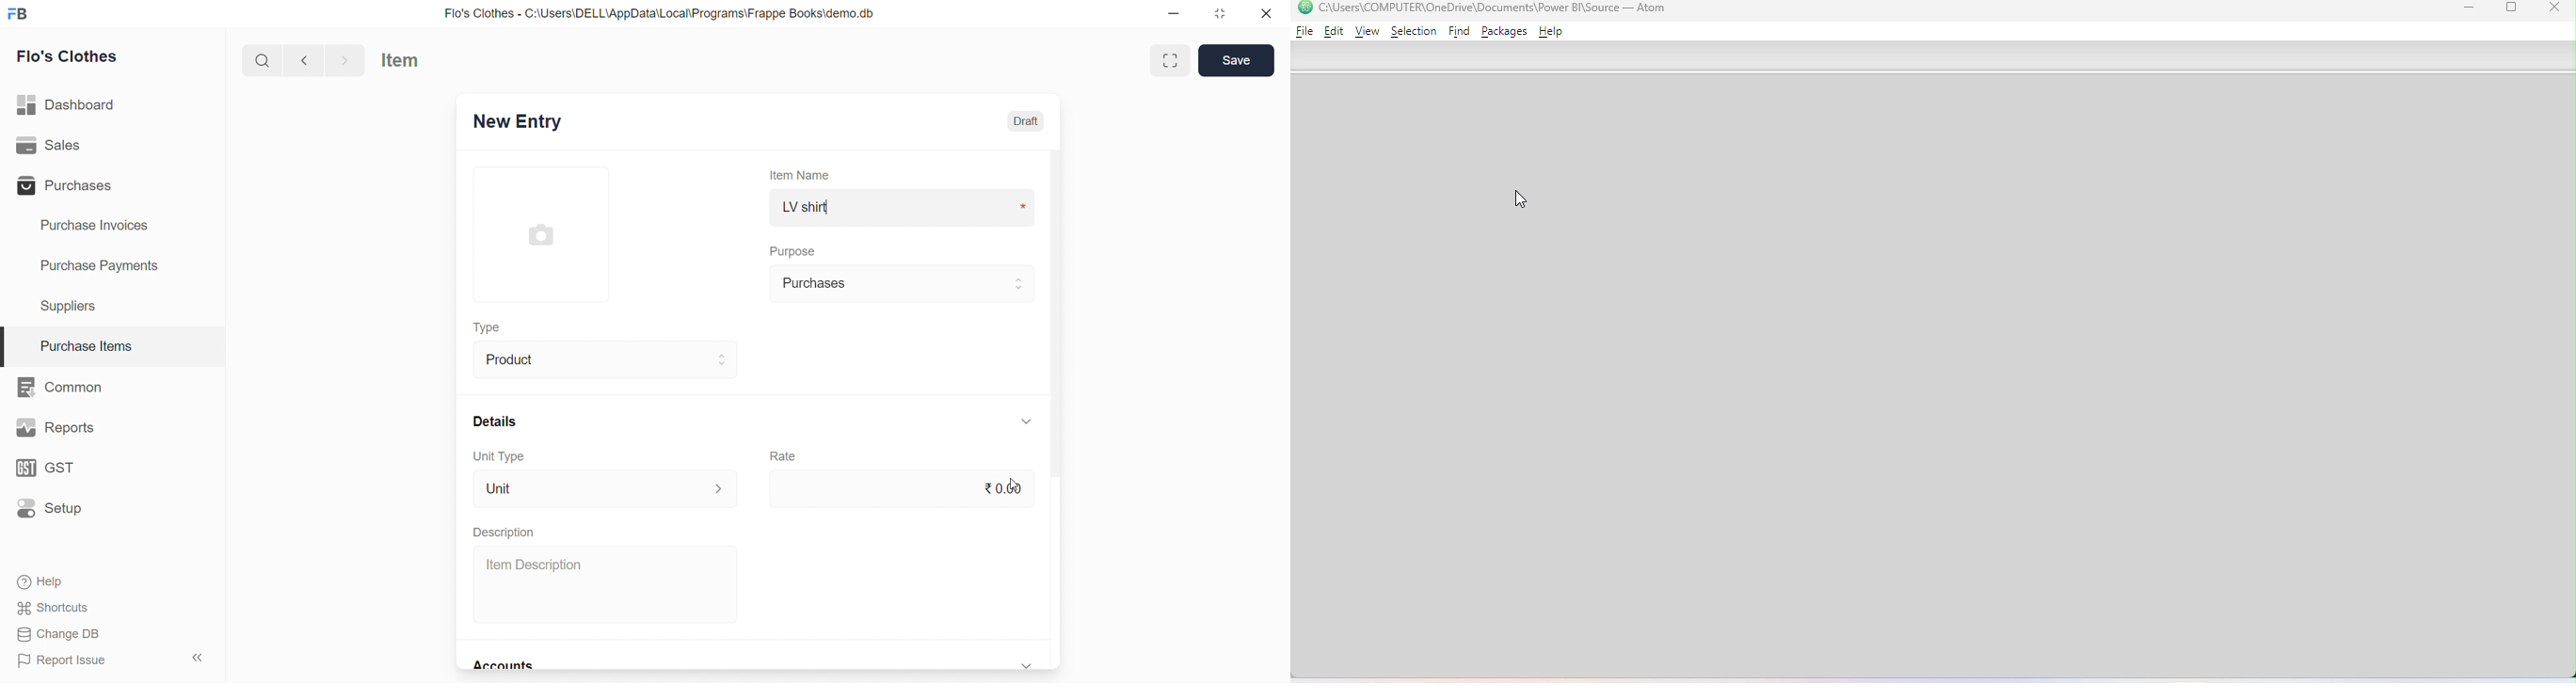  I want to click on New Entry, so click(527, 123).